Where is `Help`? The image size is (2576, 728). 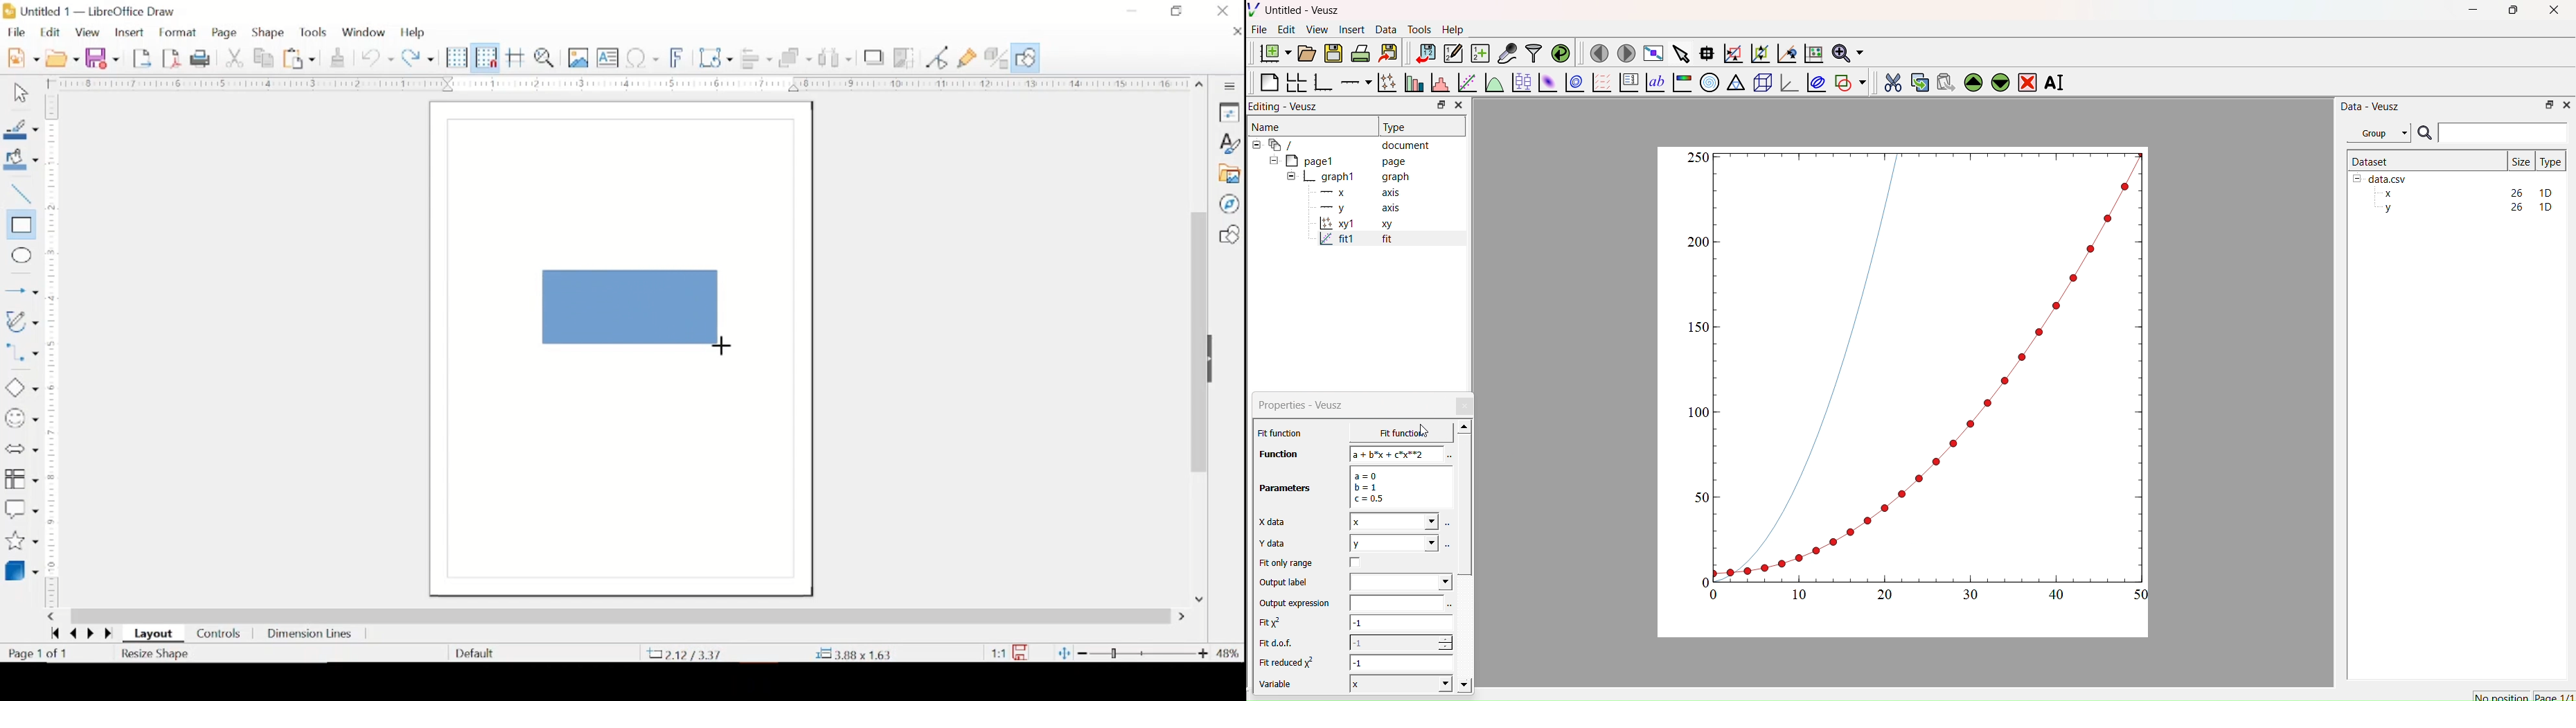 Help is located at coordinates (1451, 29).